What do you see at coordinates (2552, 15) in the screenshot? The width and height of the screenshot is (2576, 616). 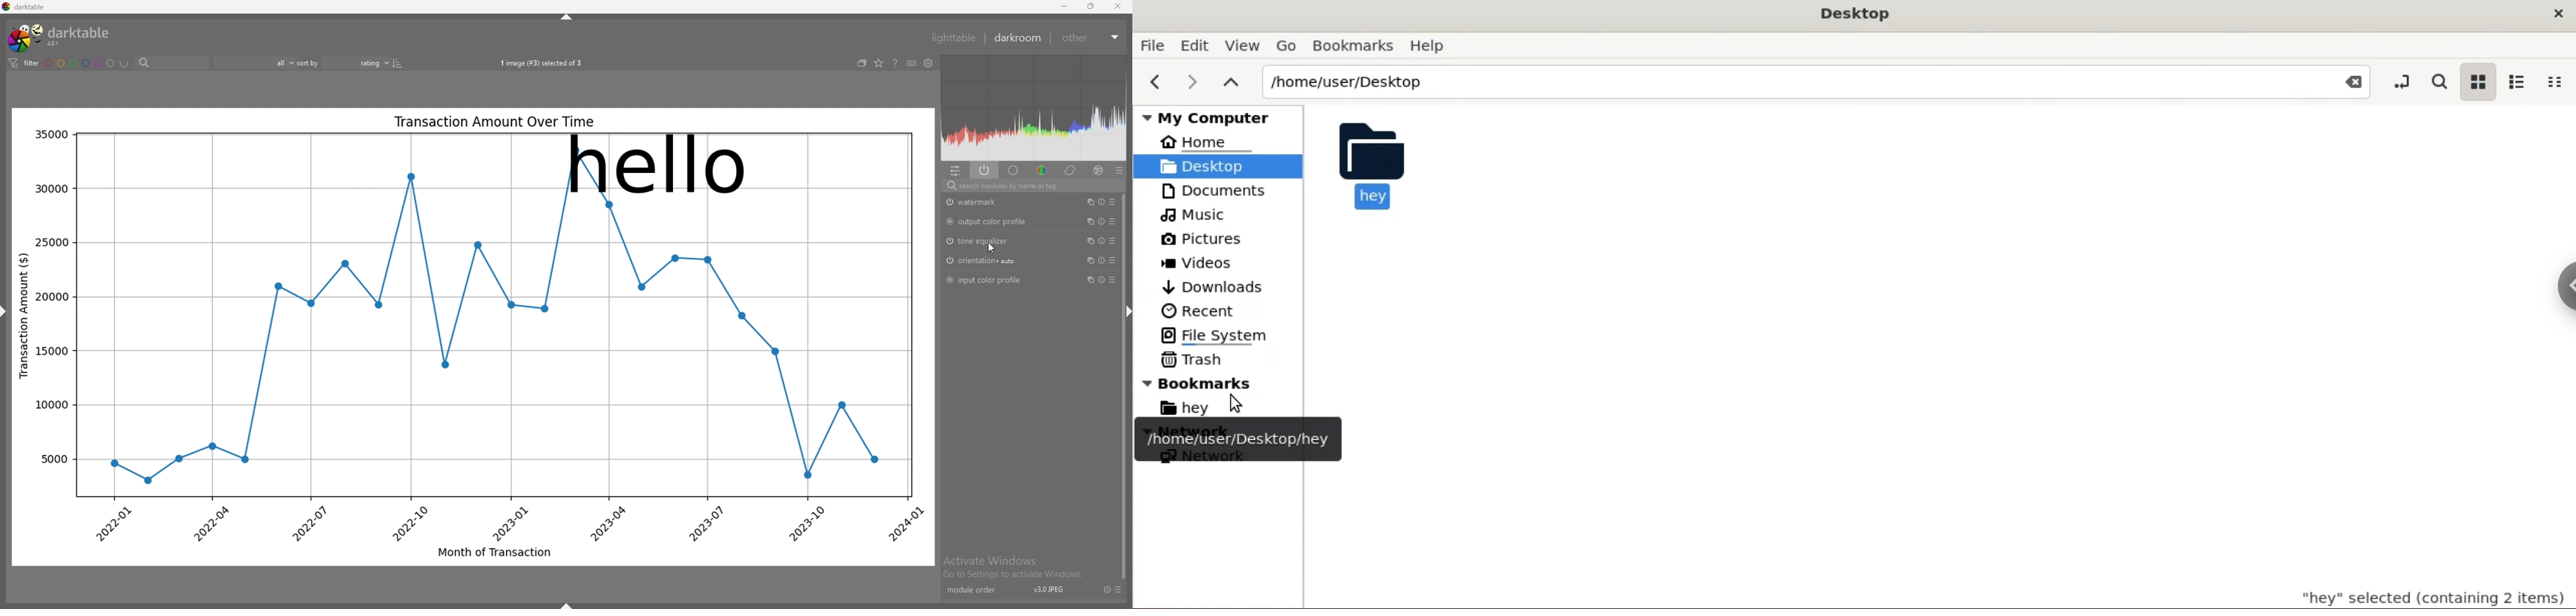 I see `close` at bounding box center [2552, 15].